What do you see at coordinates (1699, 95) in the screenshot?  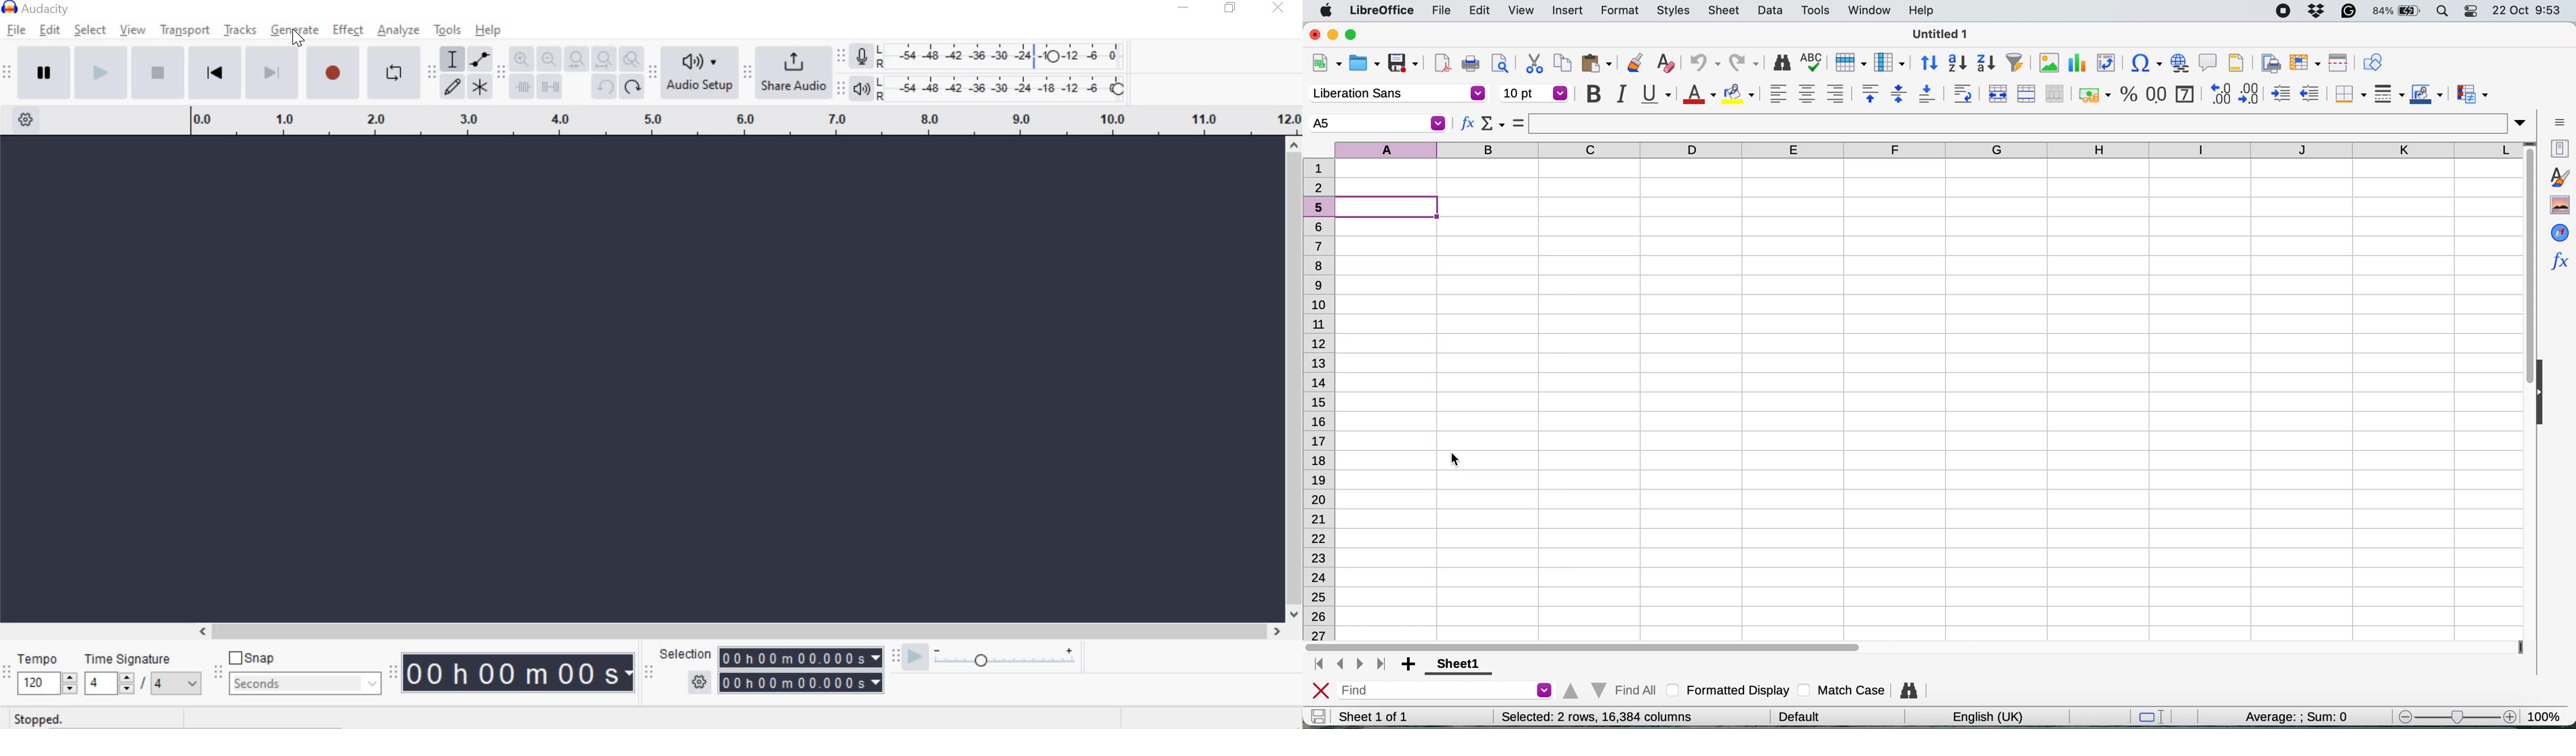 I see `text color` at bounding box center [1699, 95].